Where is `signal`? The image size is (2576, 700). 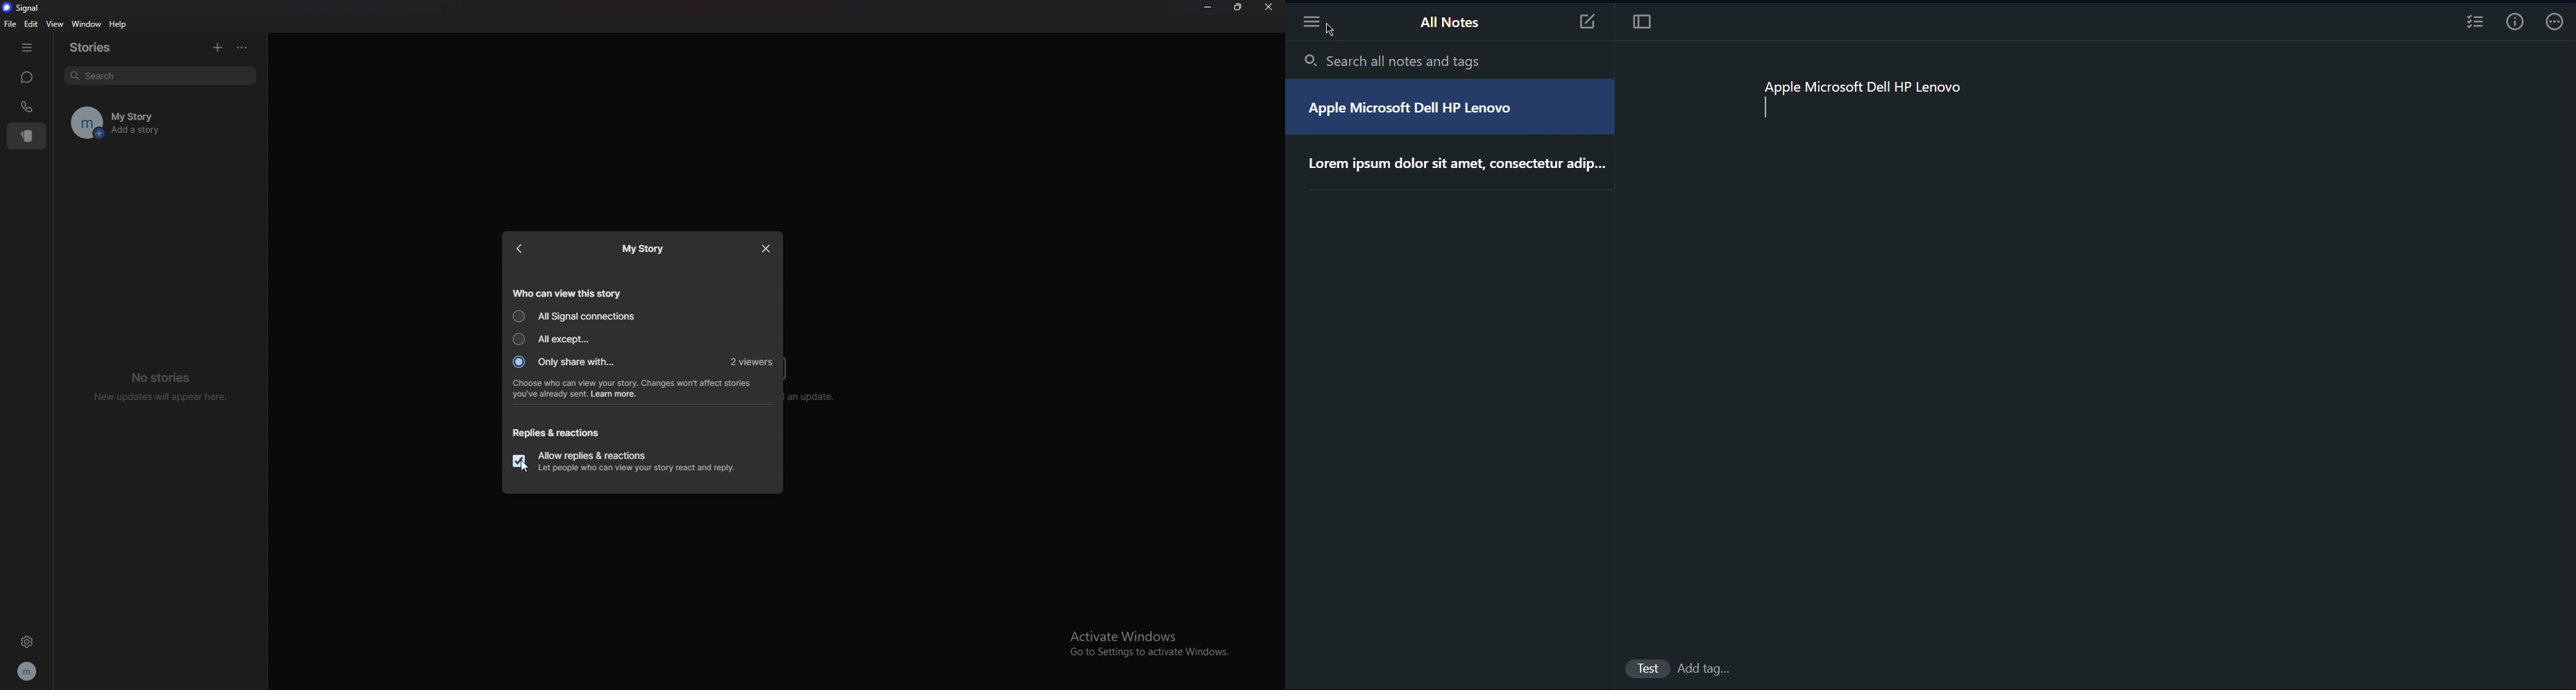 signal is located at coordinates (21, 8).